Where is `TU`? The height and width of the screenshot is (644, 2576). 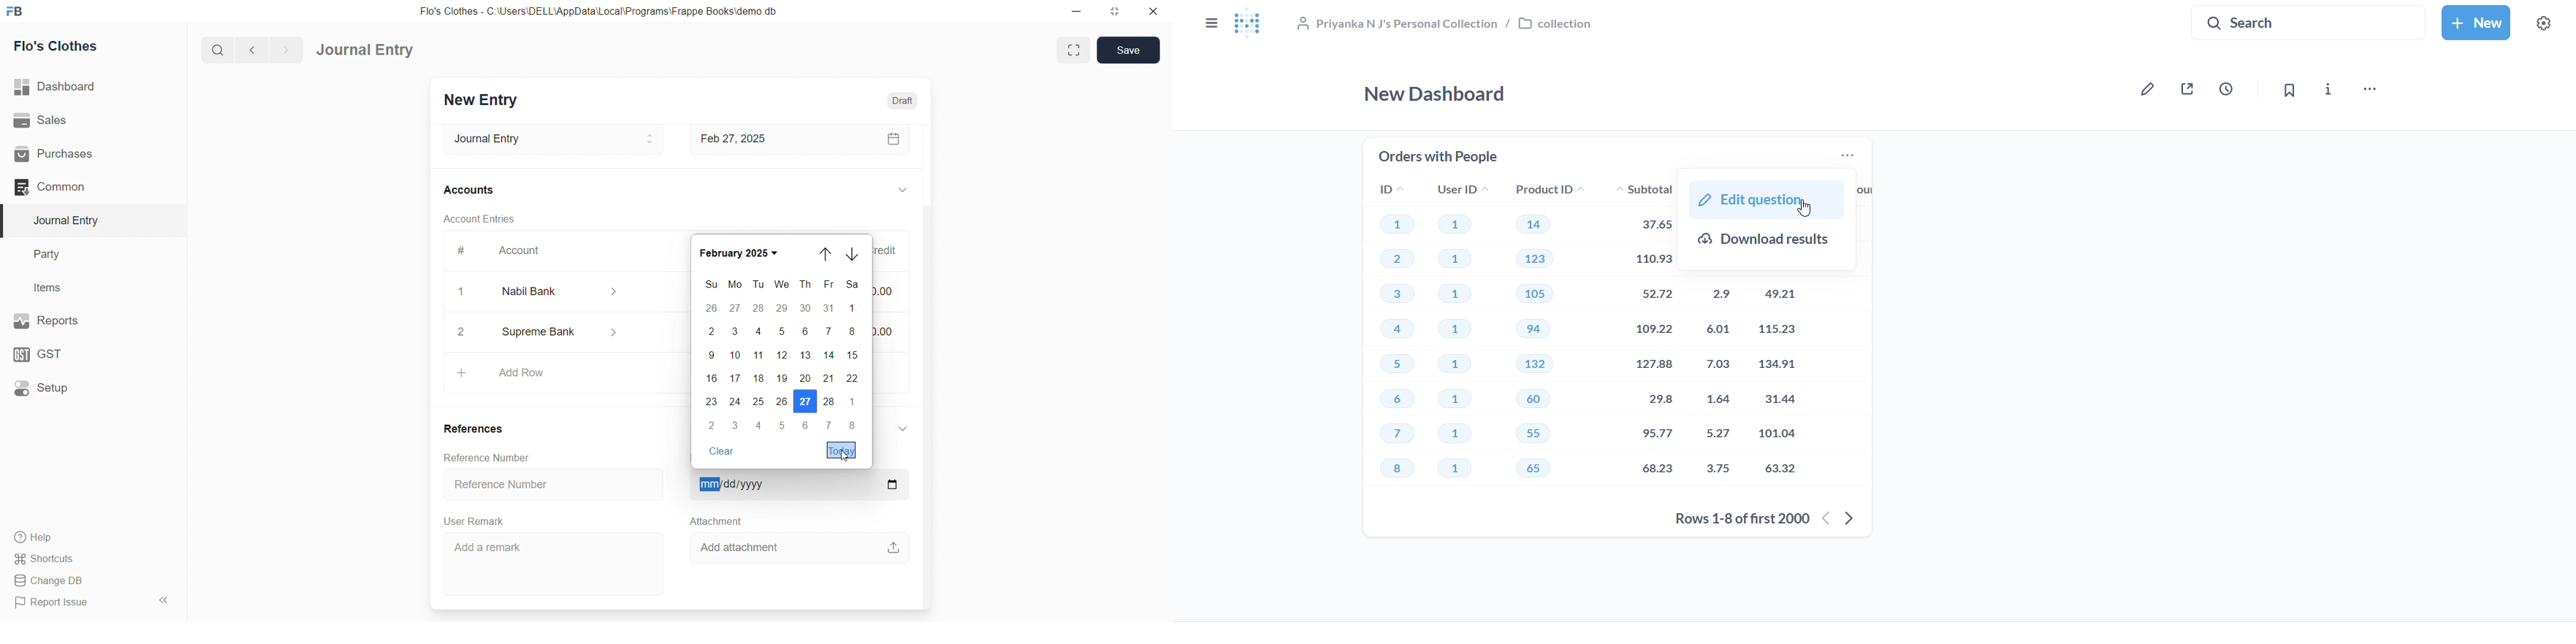 TU is located at coordinates (758, 285).